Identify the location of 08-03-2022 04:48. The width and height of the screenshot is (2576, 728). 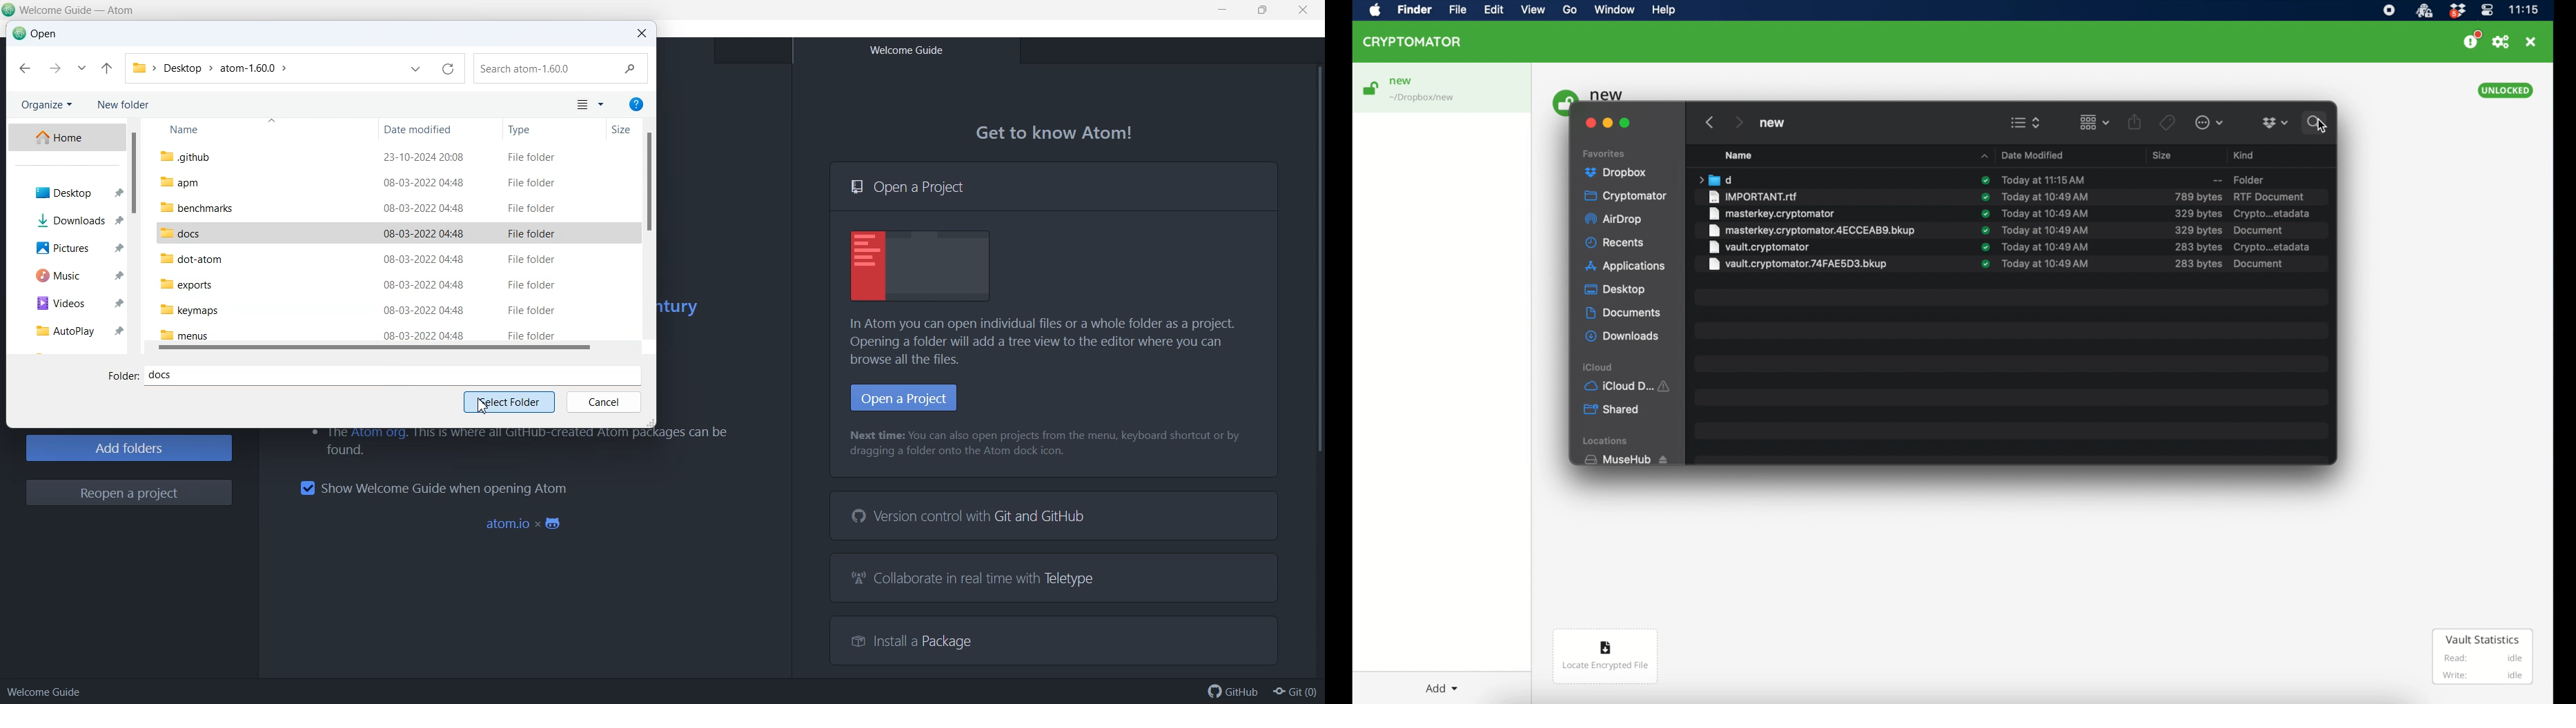
(425, 208).